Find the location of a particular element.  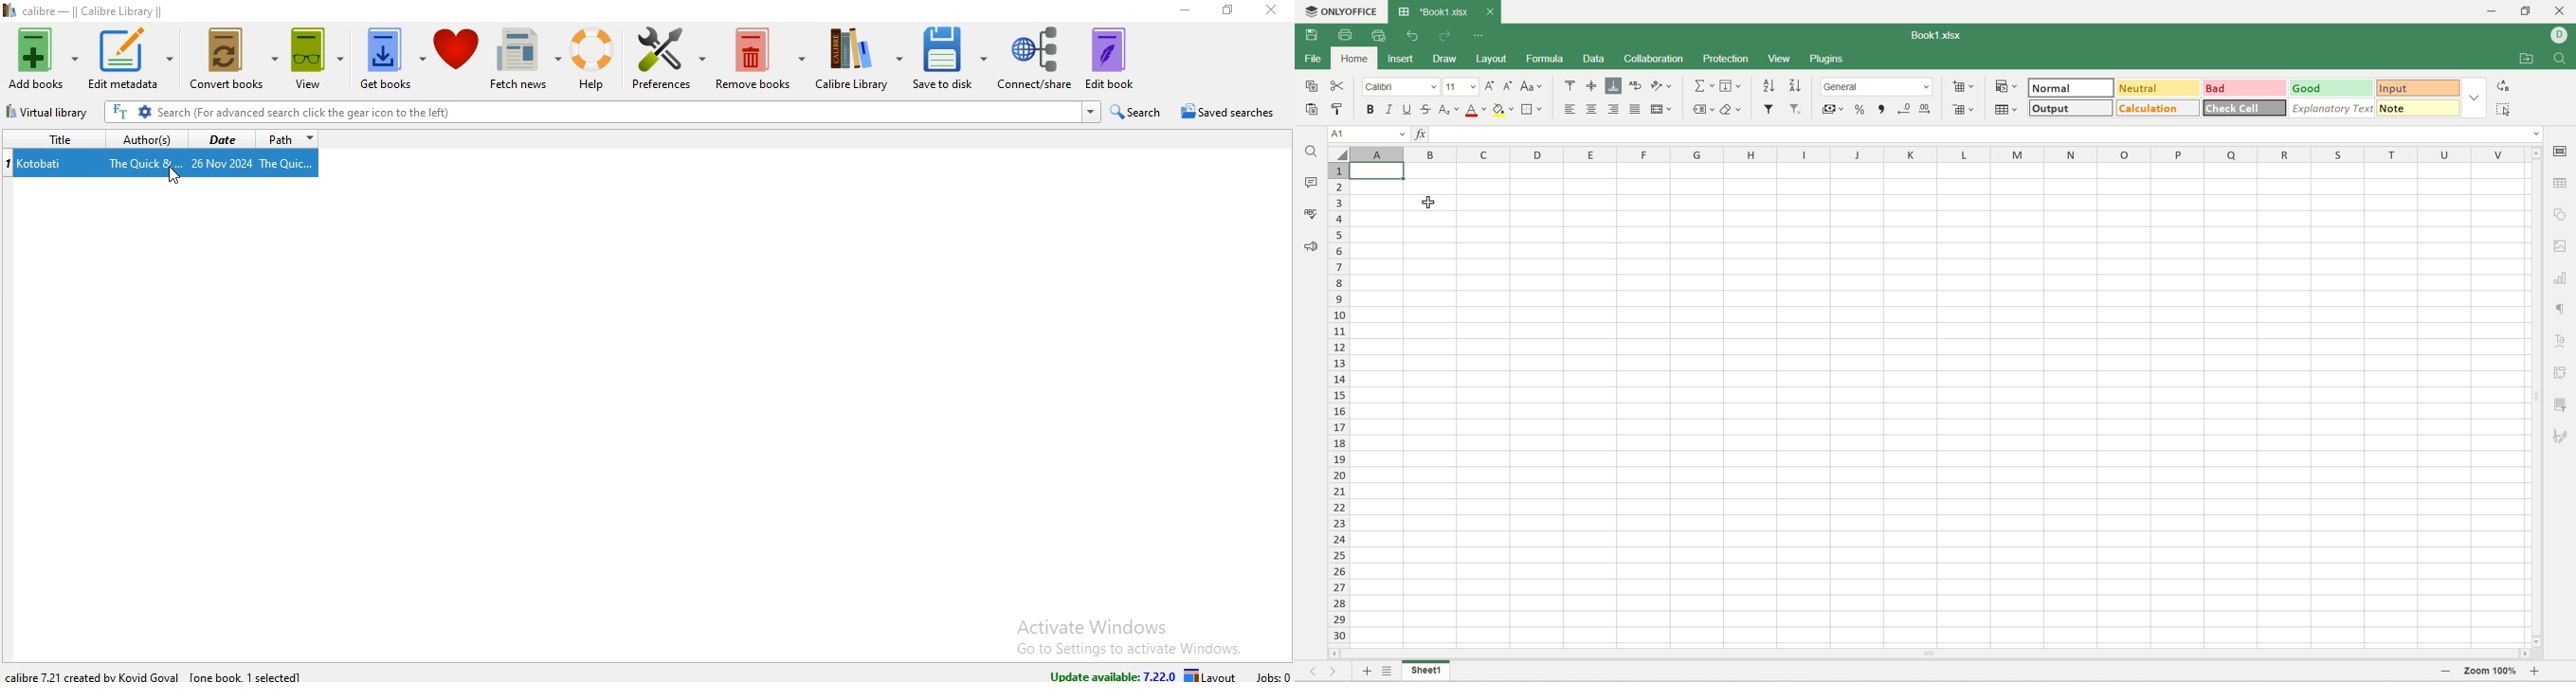

collaboration is located at coordinates (1654, 58).